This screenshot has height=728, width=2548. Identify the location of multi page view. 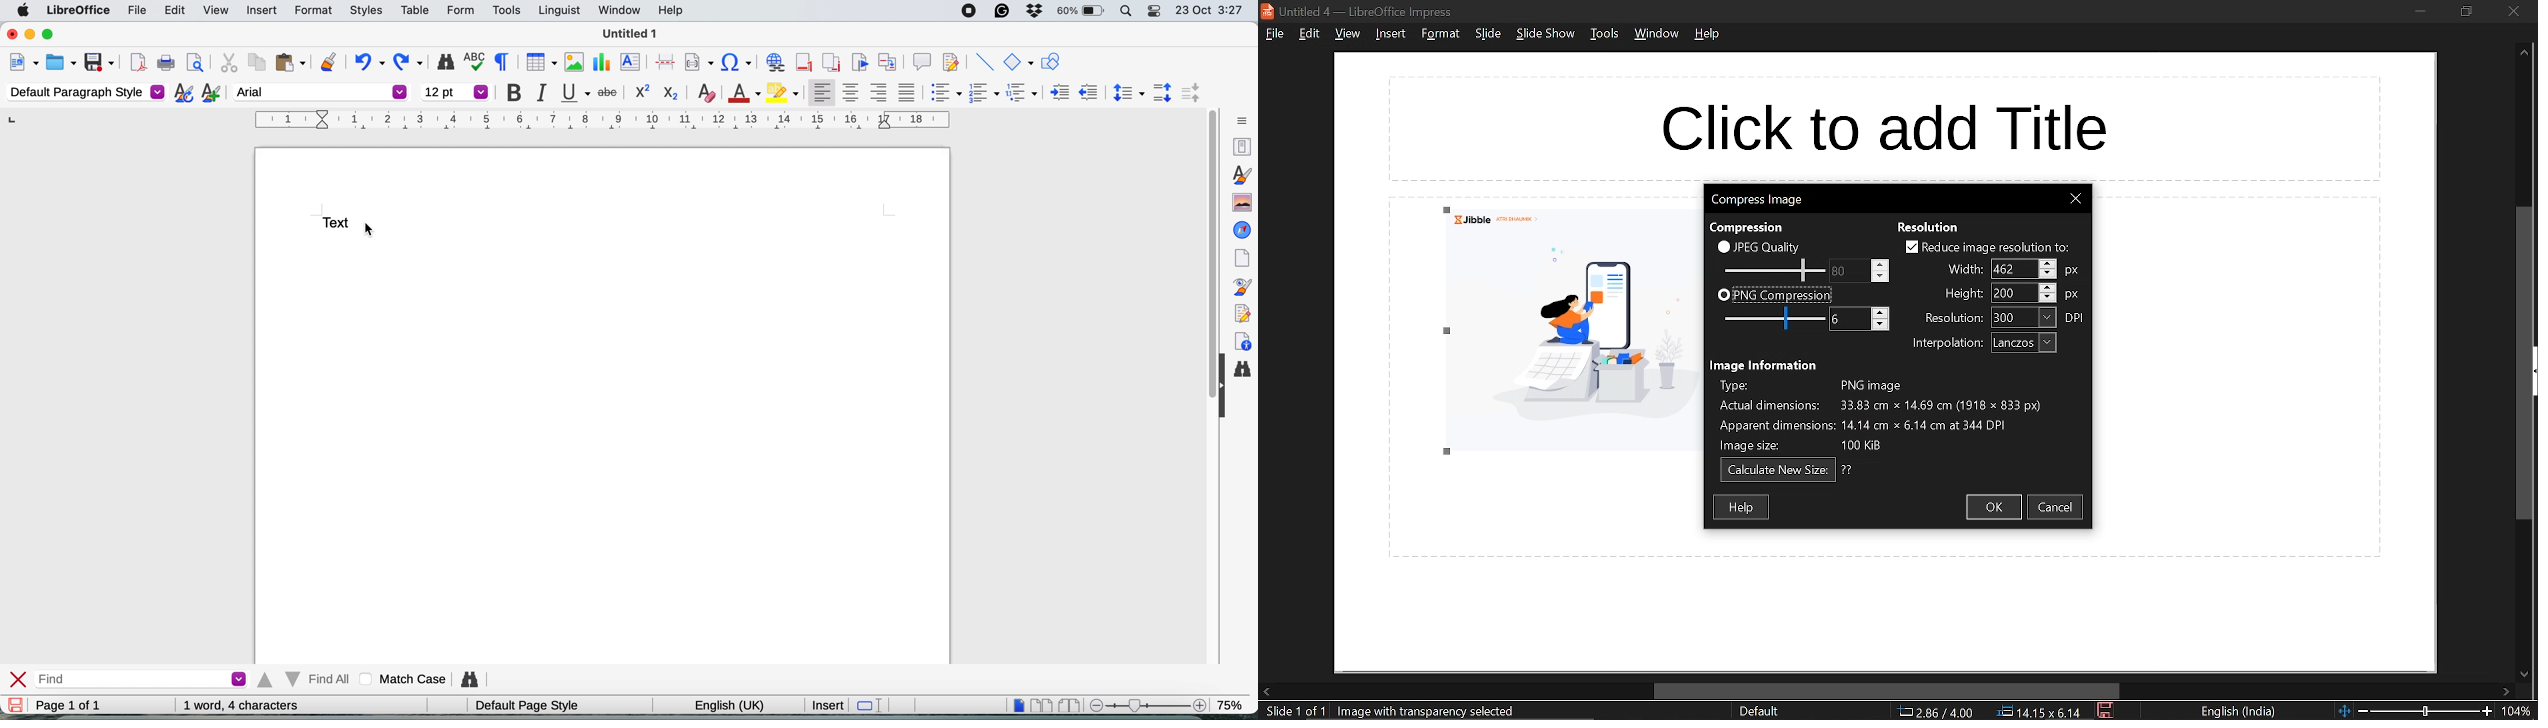
(1042, 704).